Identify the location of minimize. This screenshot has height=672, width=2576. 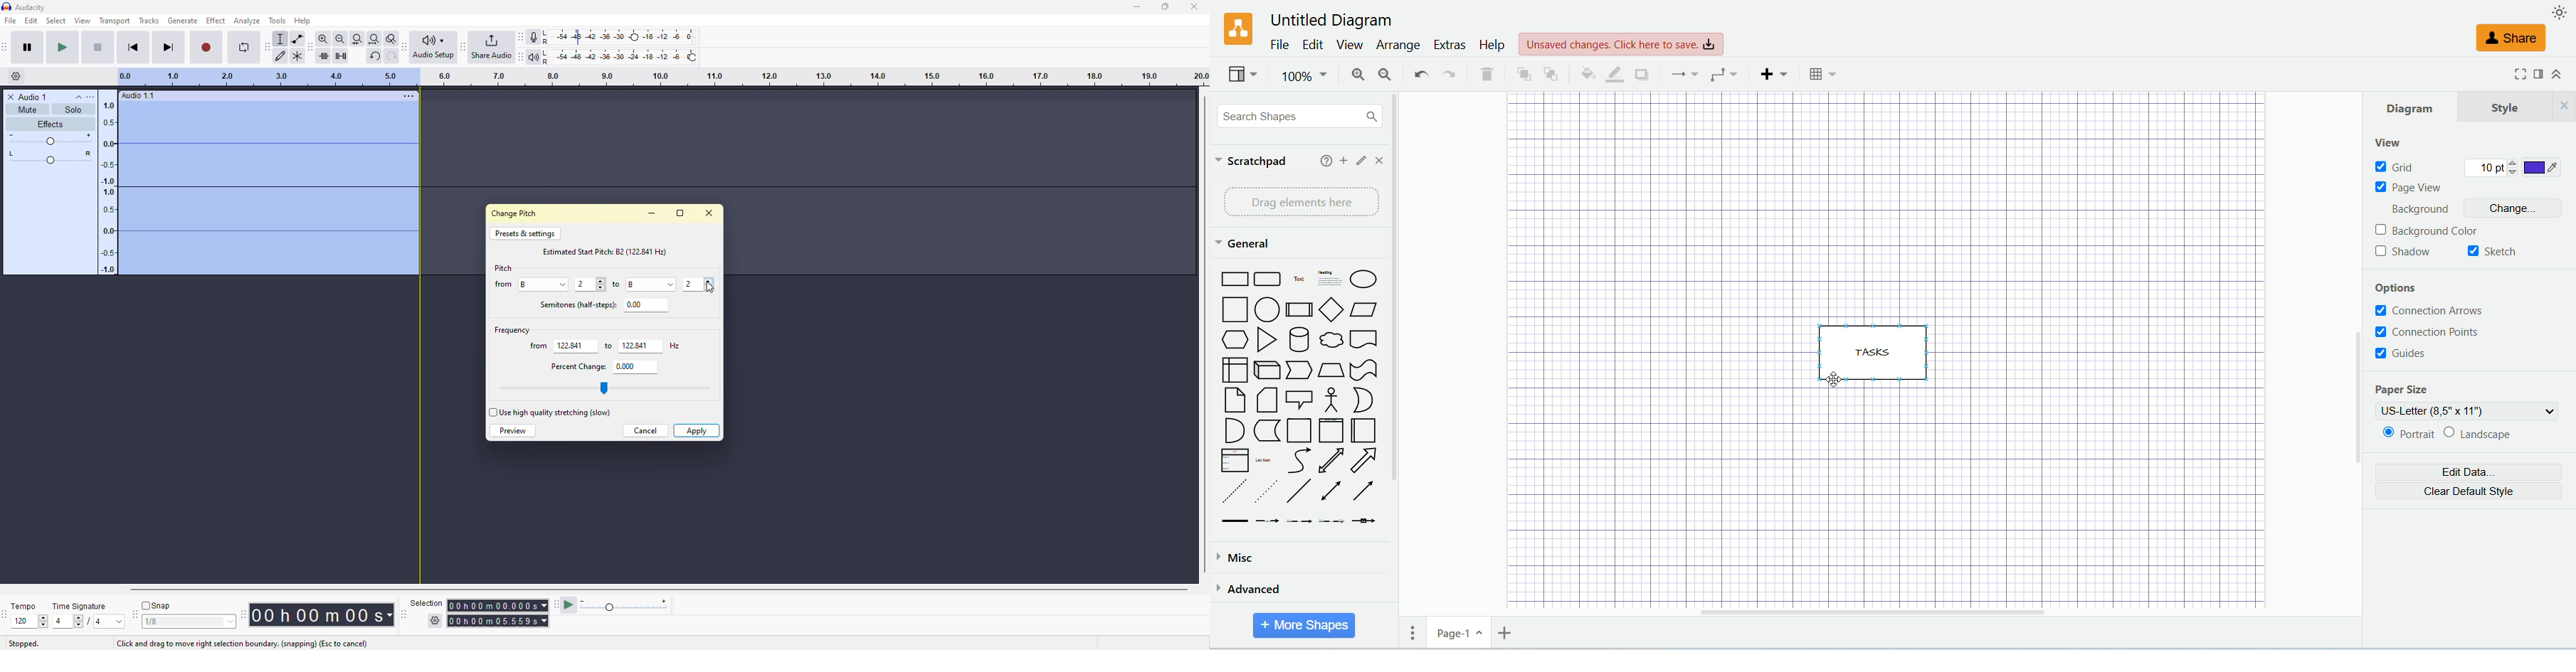
(652, 212).